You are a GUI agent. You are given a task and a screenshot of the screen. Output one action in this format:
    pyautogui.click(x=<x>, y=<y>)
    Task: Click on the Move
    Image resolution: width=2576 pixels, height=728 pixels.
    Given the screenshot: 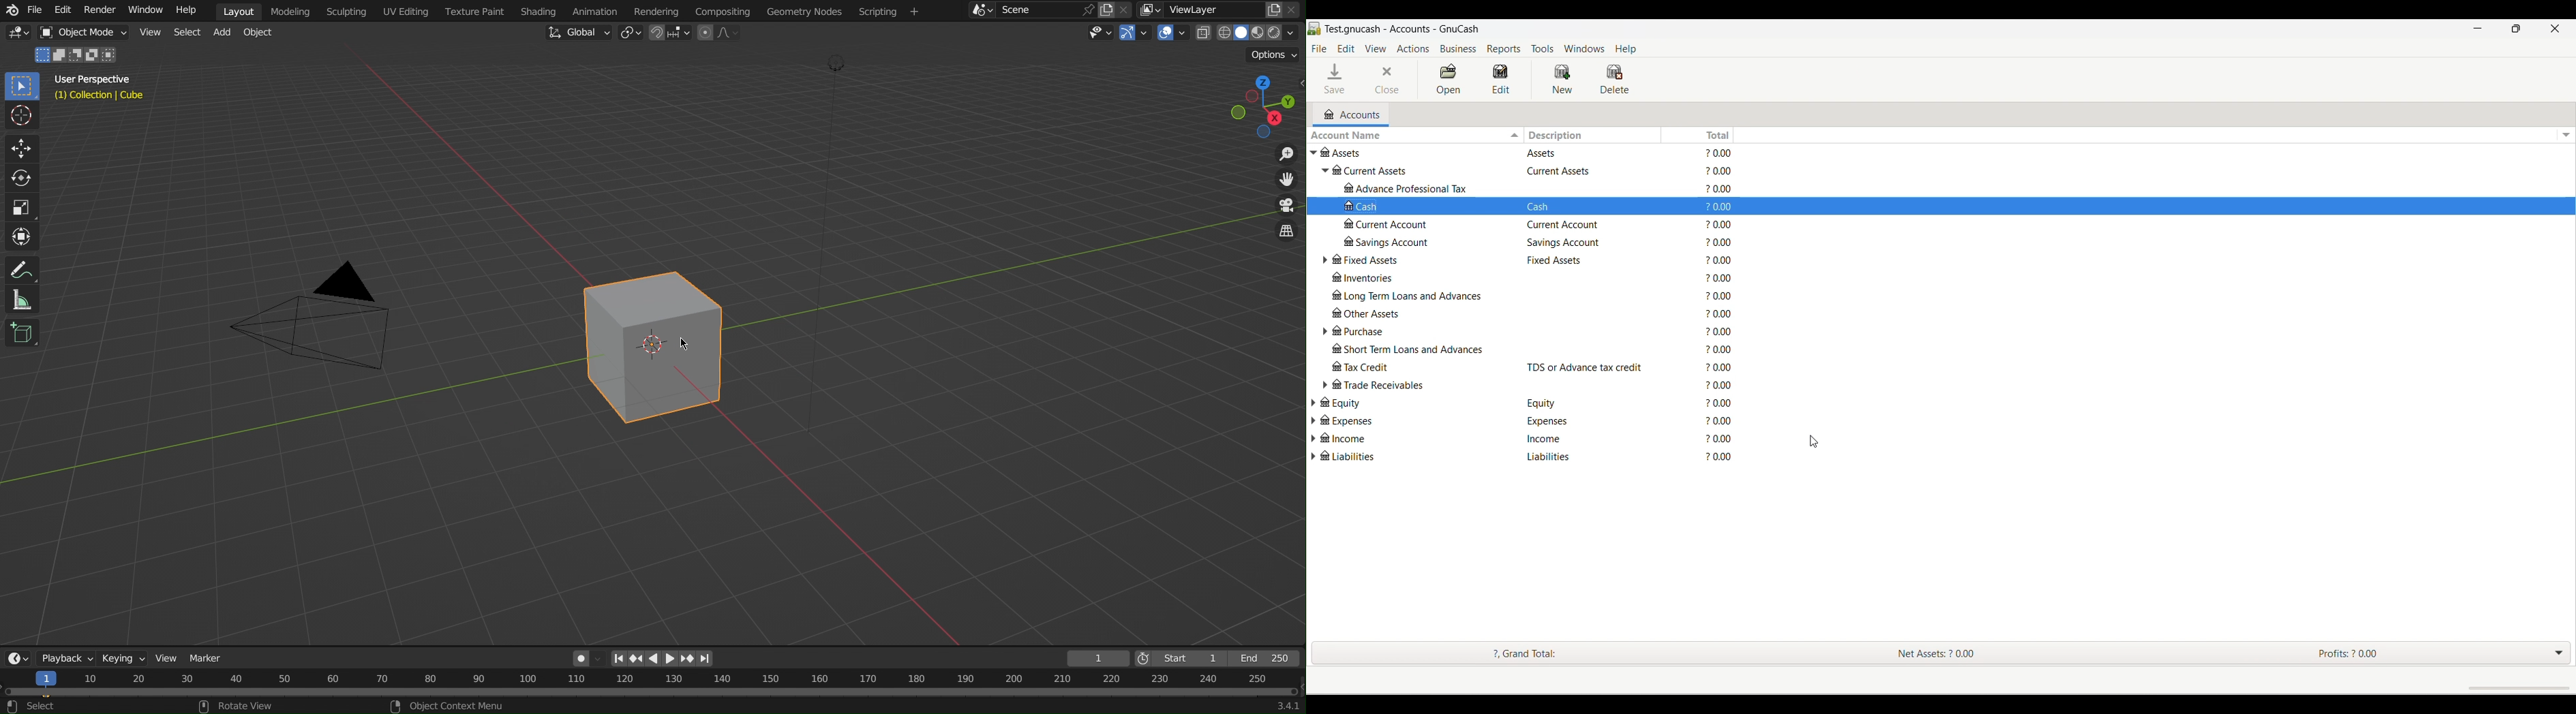 What is the action you would take?
    pyautogui.click(x=21, y=149)
    